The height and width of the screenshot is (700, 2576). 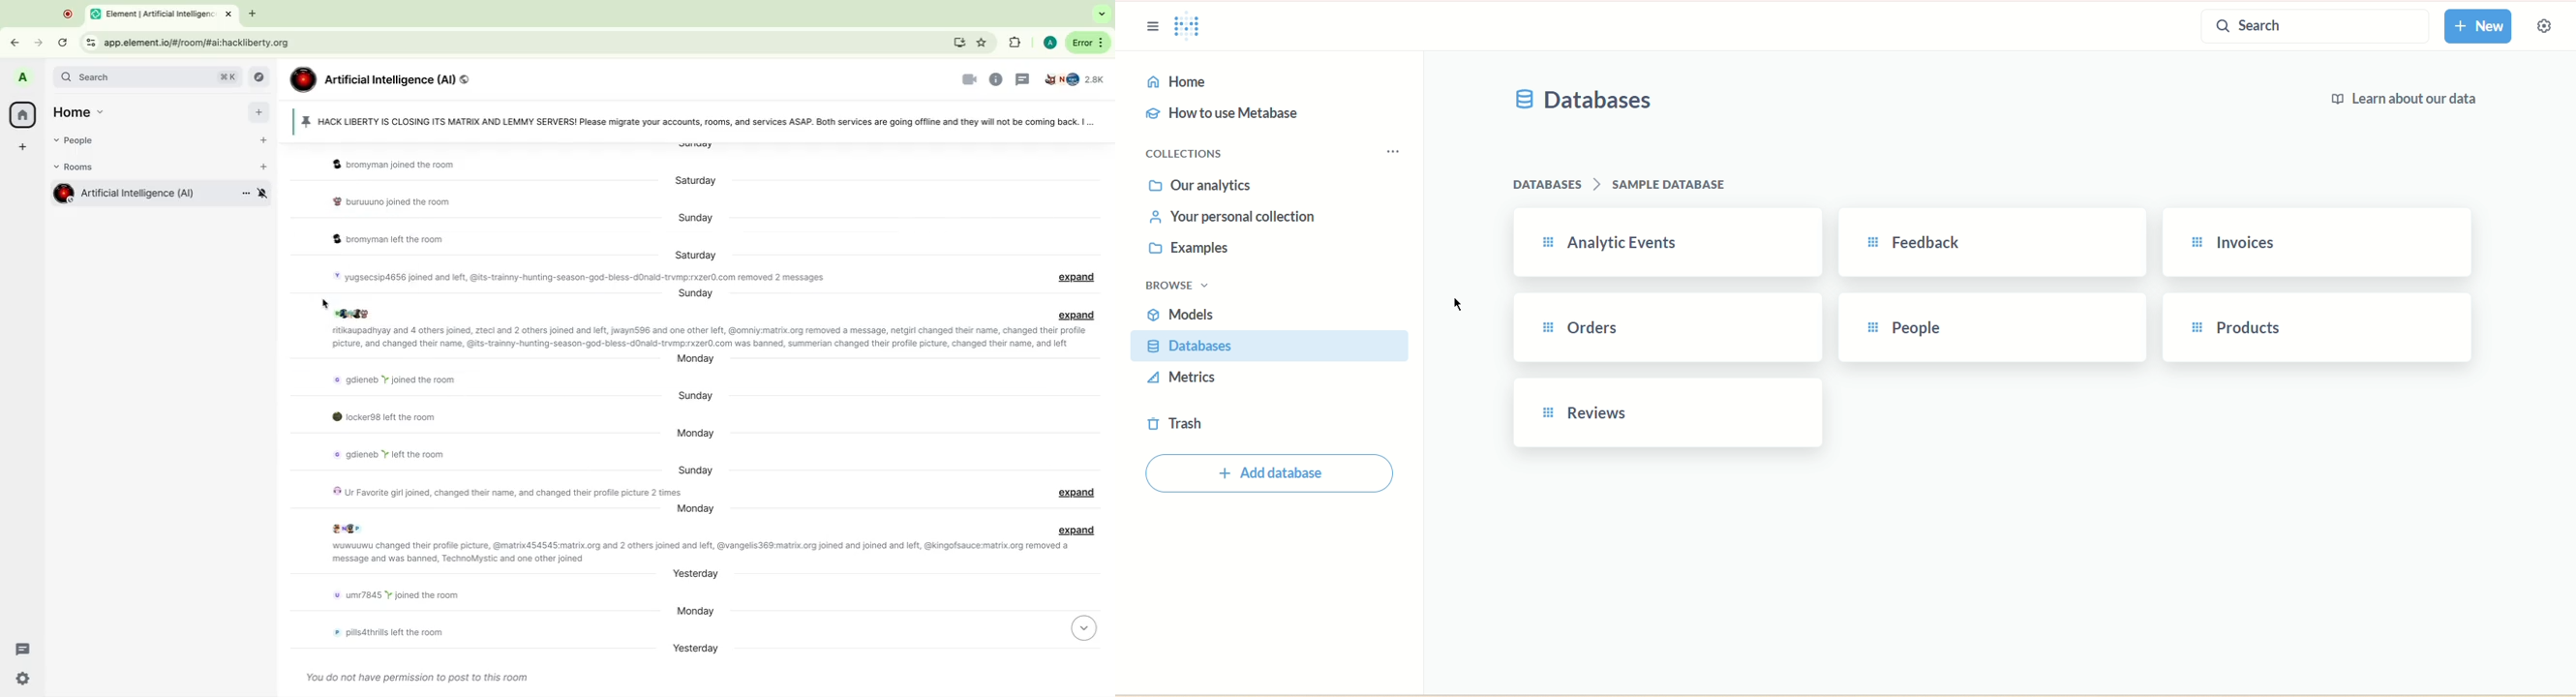 I want to click on Start chat, so click(x=263, y=140).